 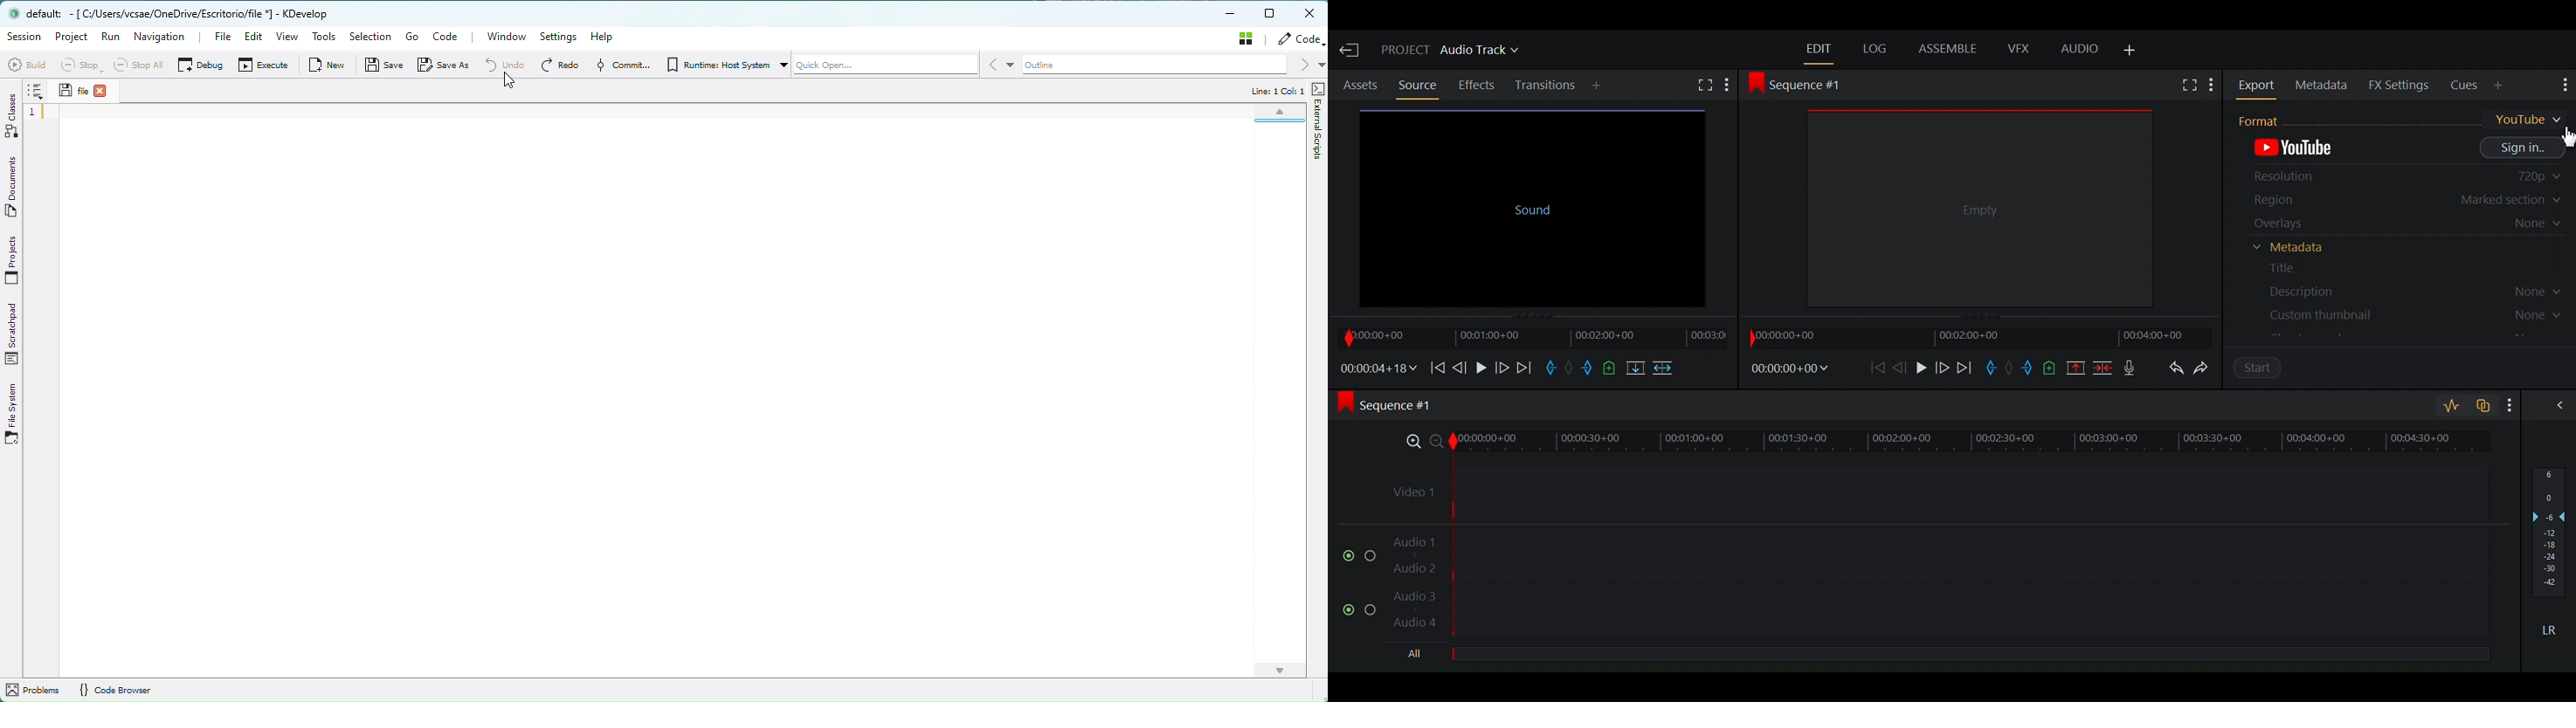 I want to click on Audio Track 3, Audio Track 4, so click(x=1938, y=613).